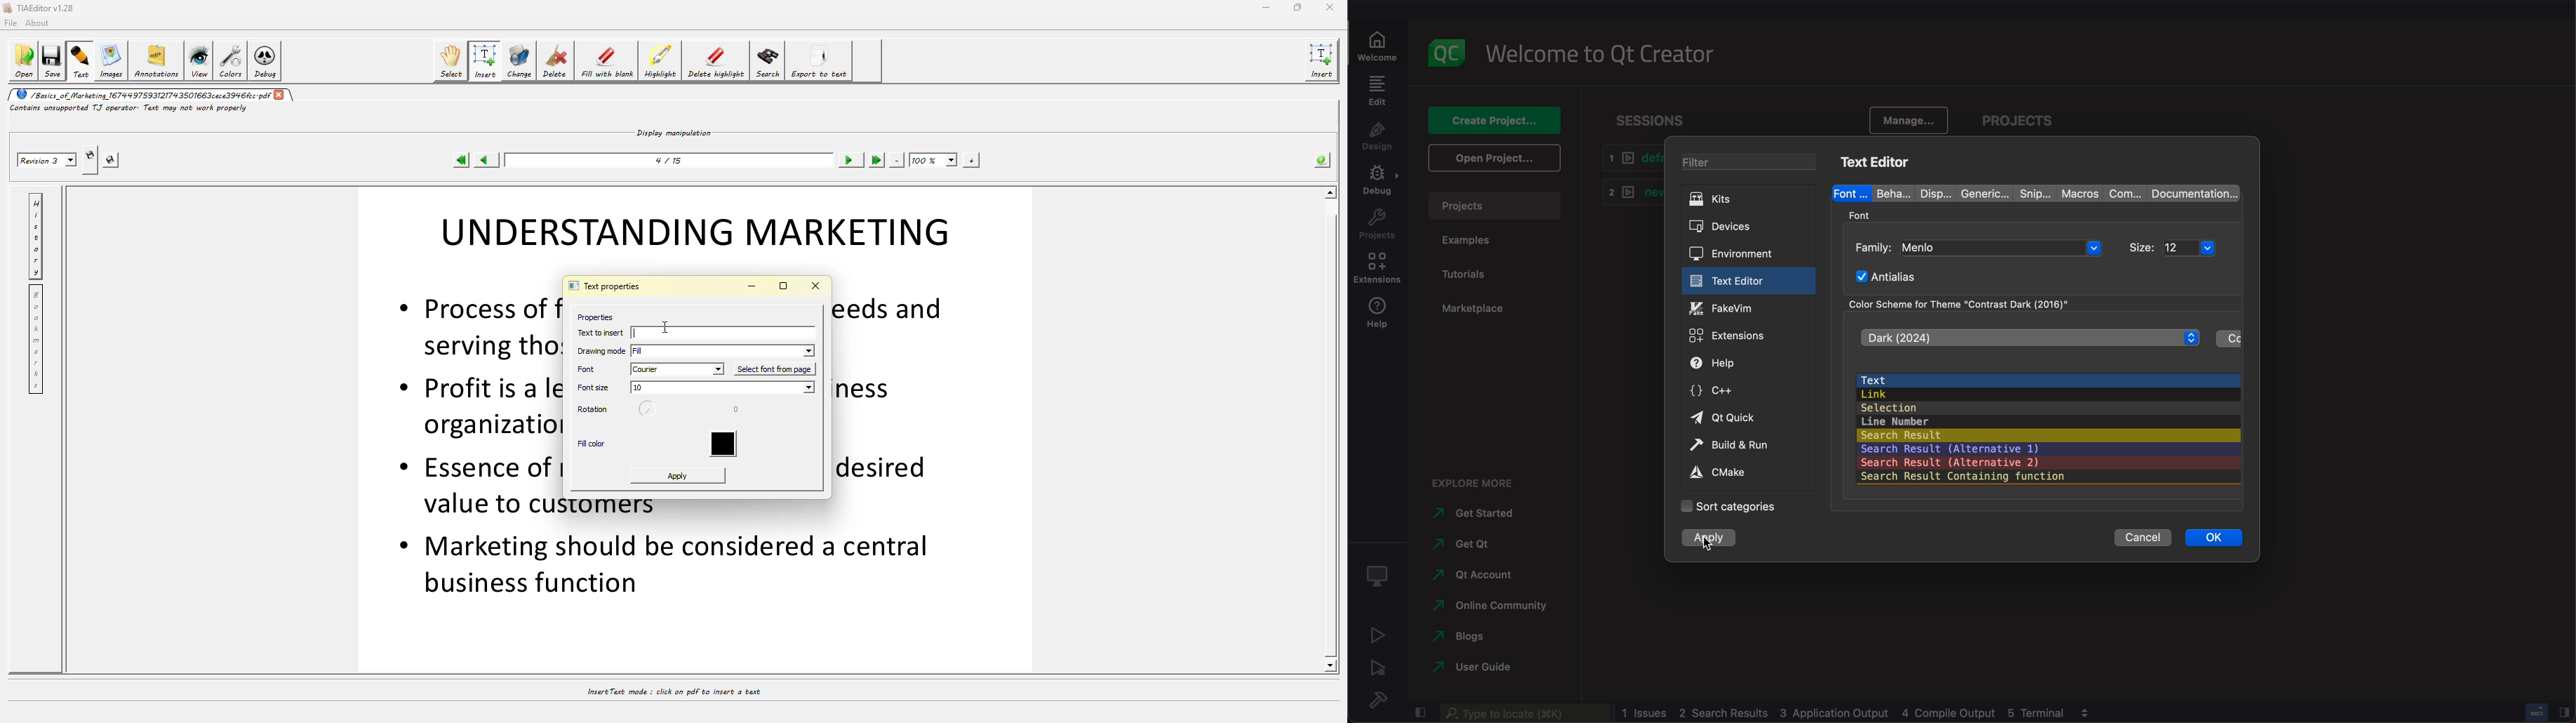  What do you see at coordinates (2030, 193) in the screenshot?
I see `snip` at bounding box center [2030, 193].